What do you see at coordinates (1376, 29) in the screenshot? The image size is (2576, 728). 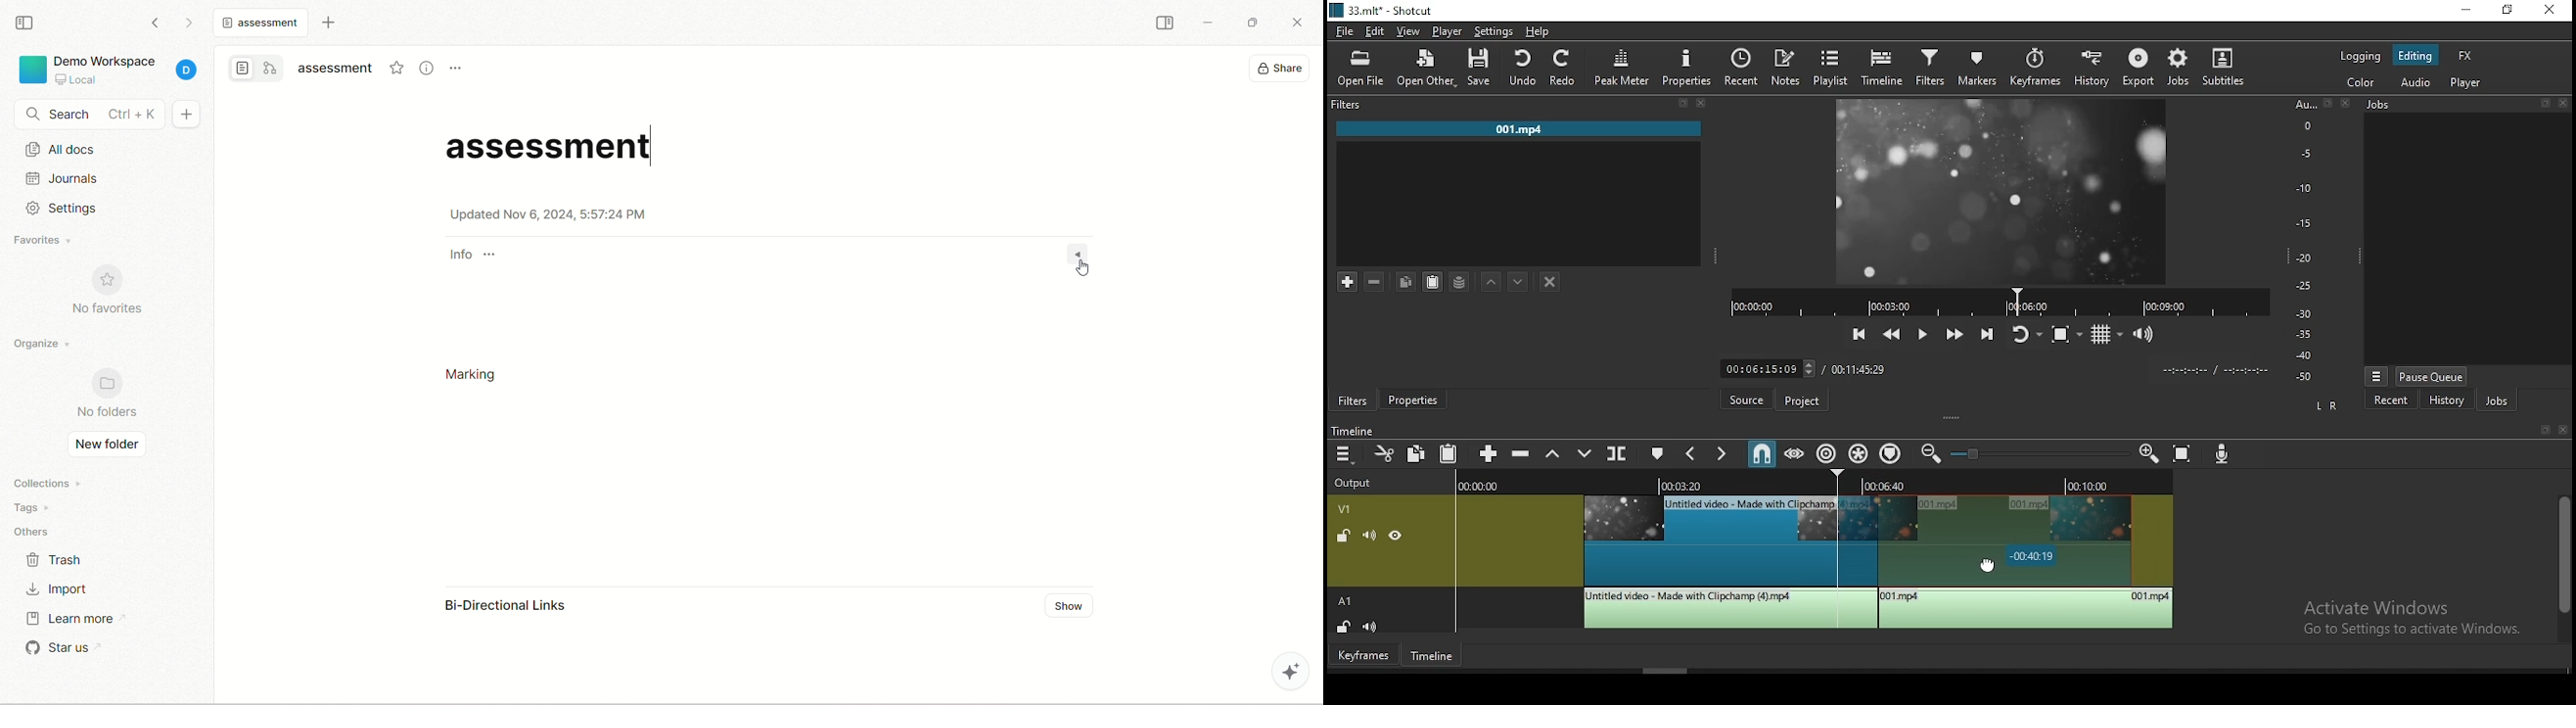 I see `edit` at bounding box center [1376, 29].